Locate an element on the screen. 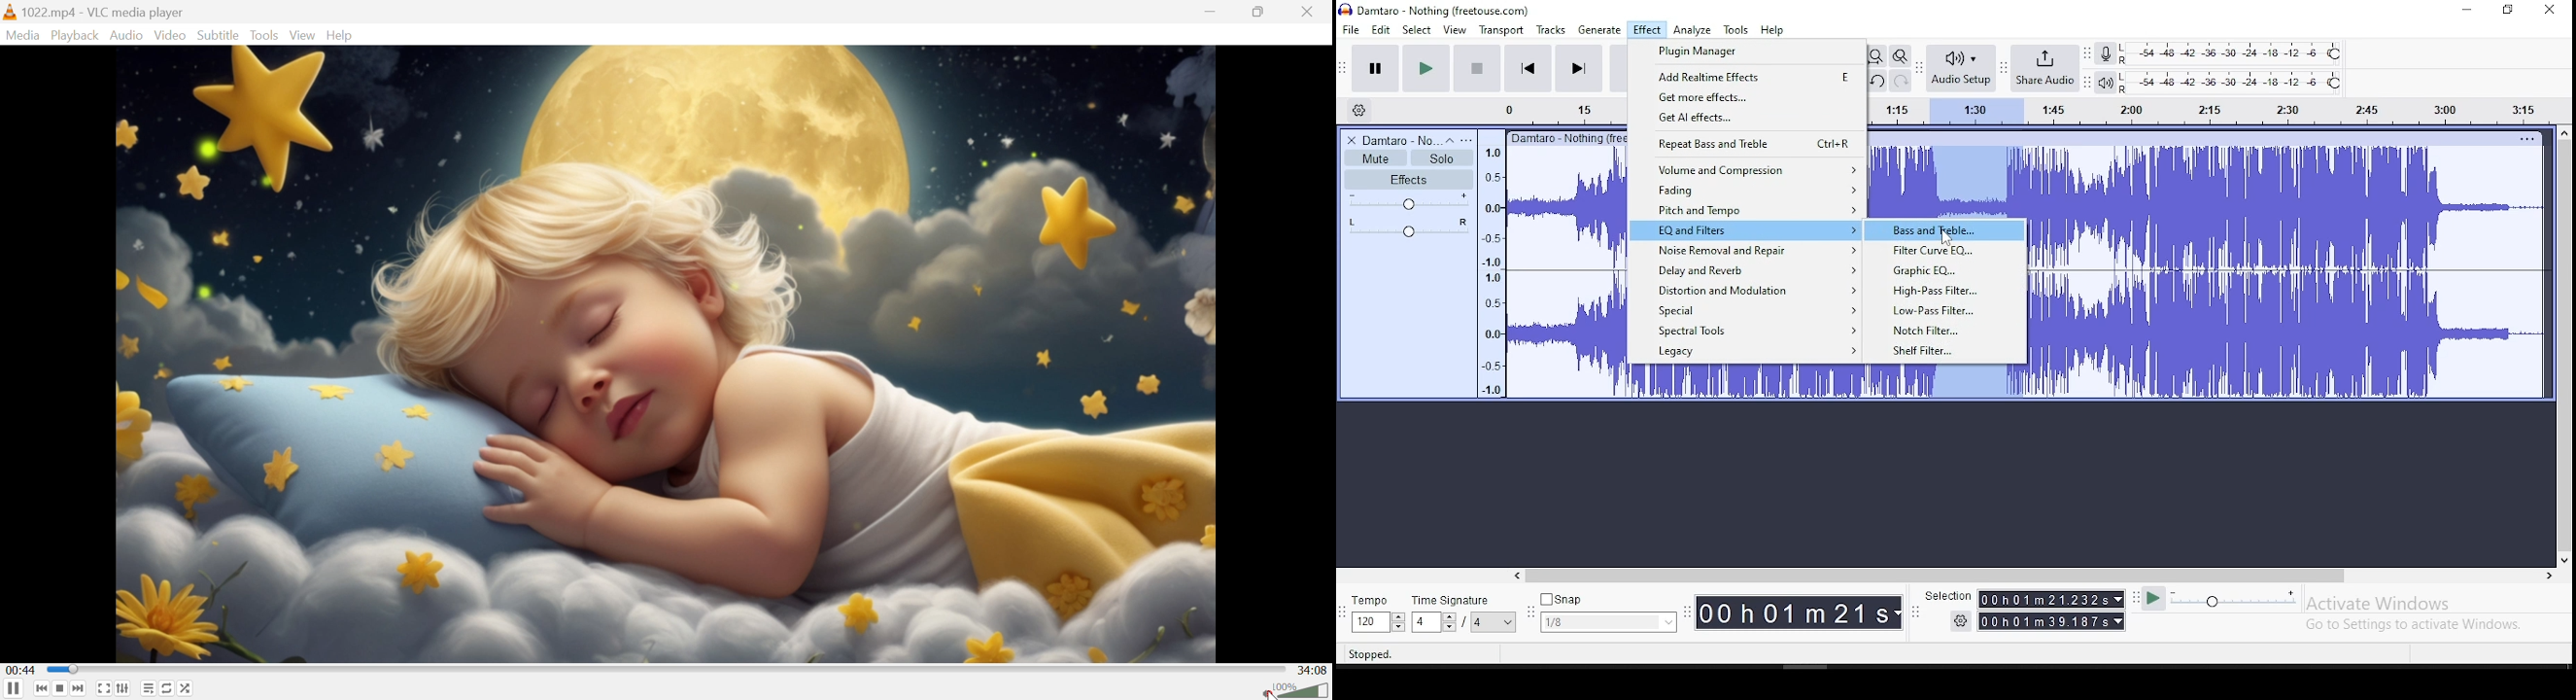 The height and width of the screenshot is (700, 2576). drop down is located at coordinates (1509, 622).